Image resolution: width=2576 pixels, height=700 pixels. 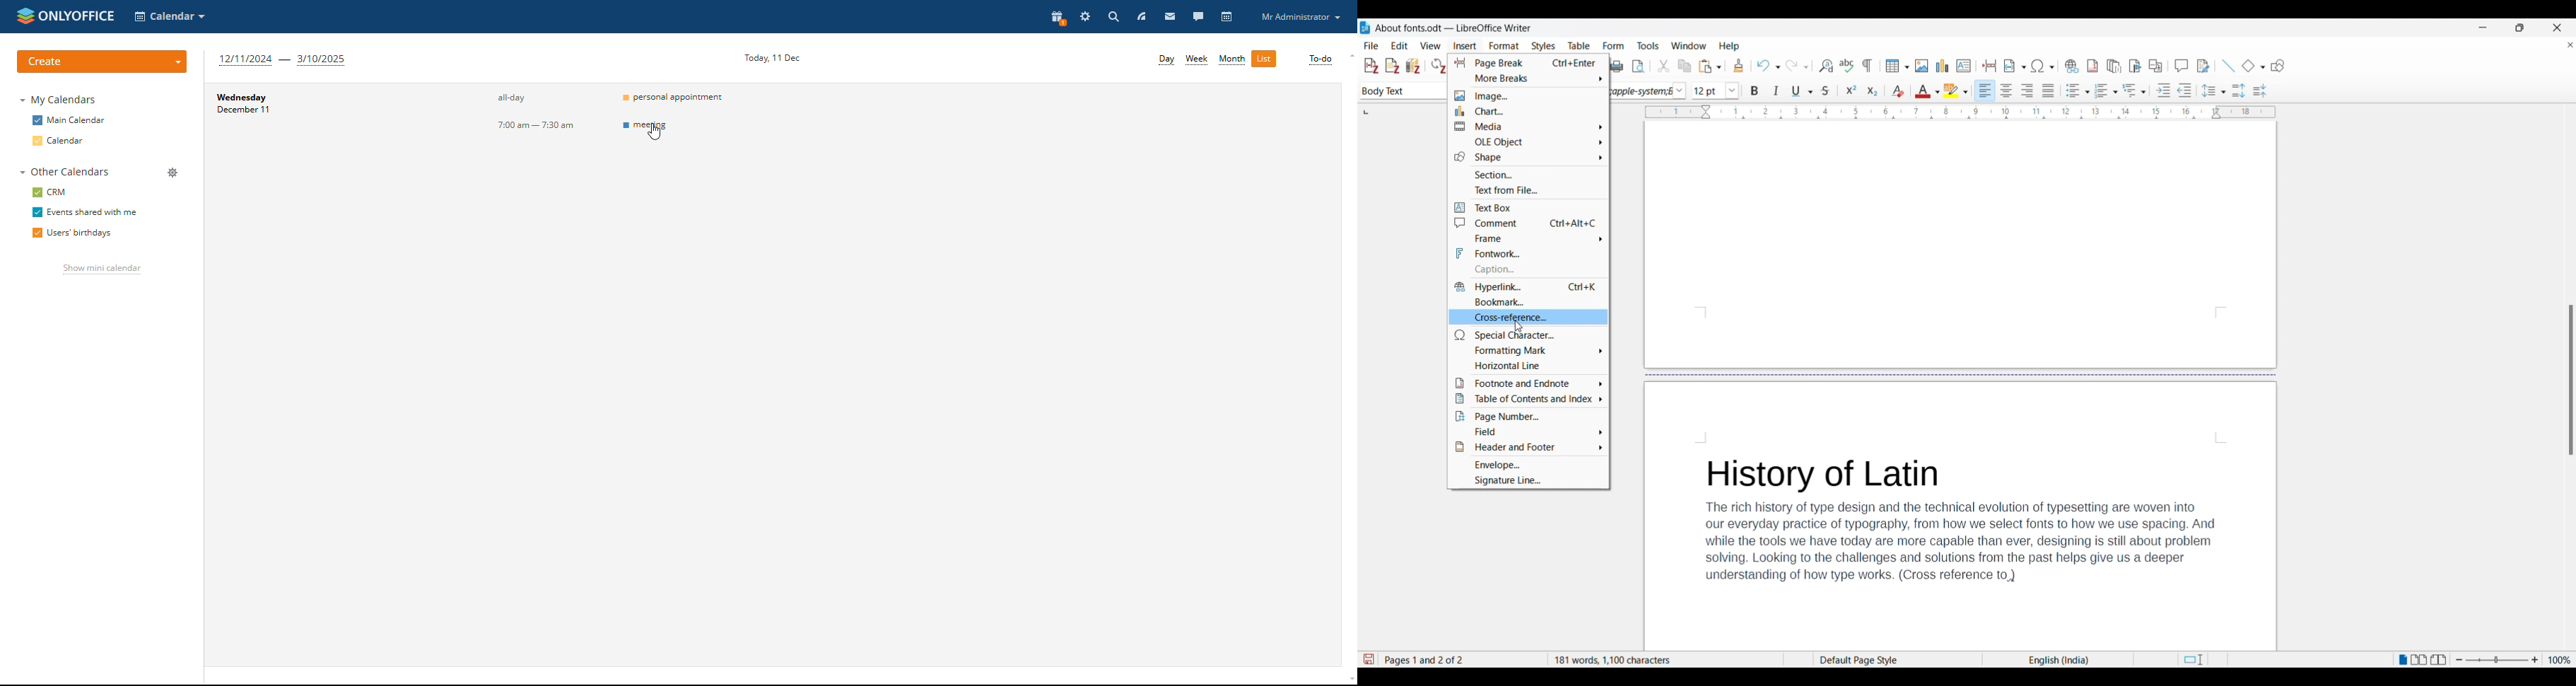 What do you see at coordinates (2557, 28) in the screenshot?
I see `Close software` at bounding box center [2557, 28].